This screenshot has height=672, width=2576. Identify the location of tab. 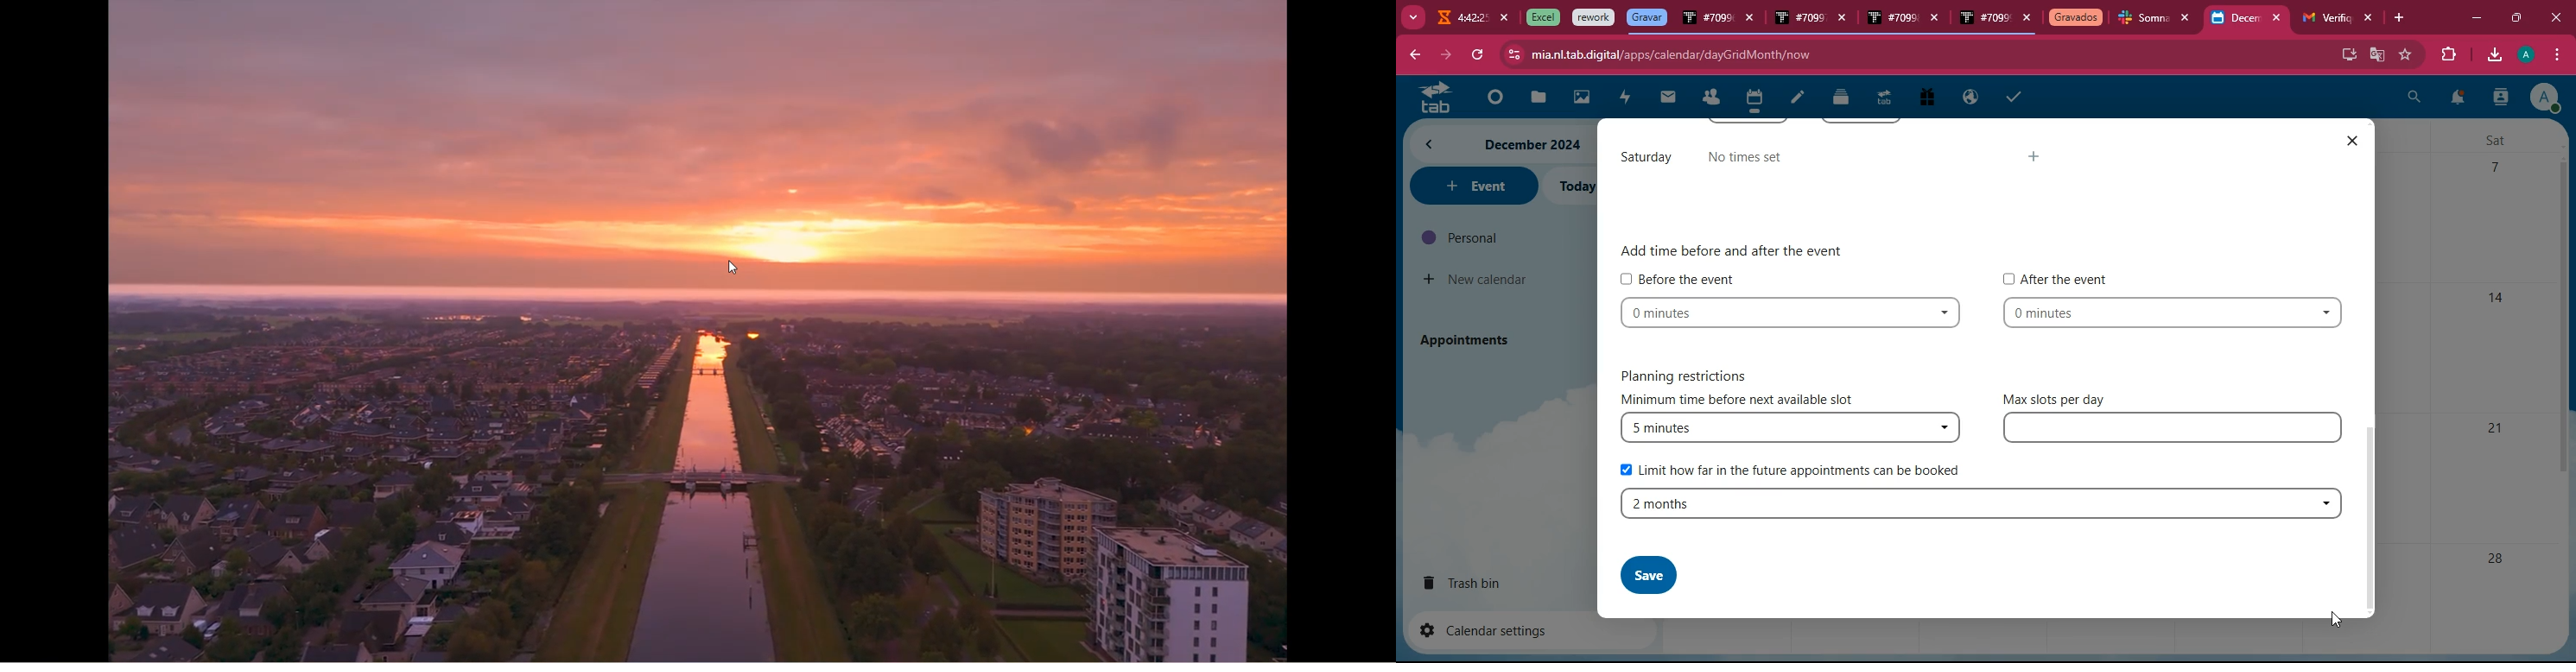
(1594, 18).